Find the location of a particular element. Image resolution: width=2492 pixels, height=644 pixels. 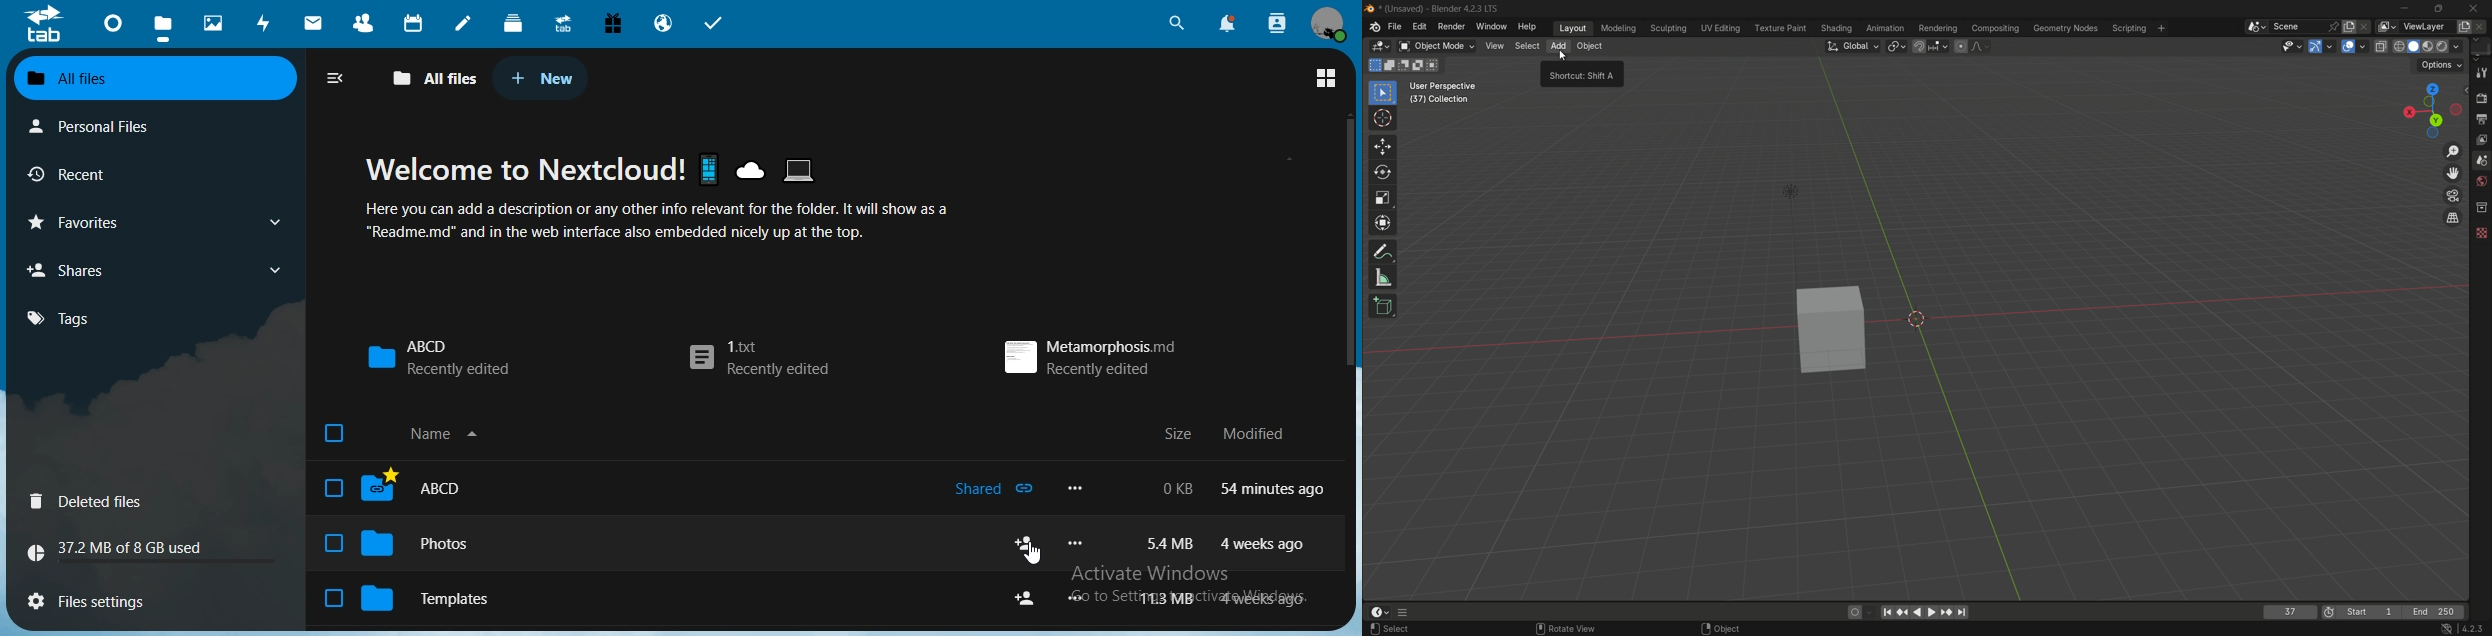

scroll bar is located at coordinates (1349, 245).